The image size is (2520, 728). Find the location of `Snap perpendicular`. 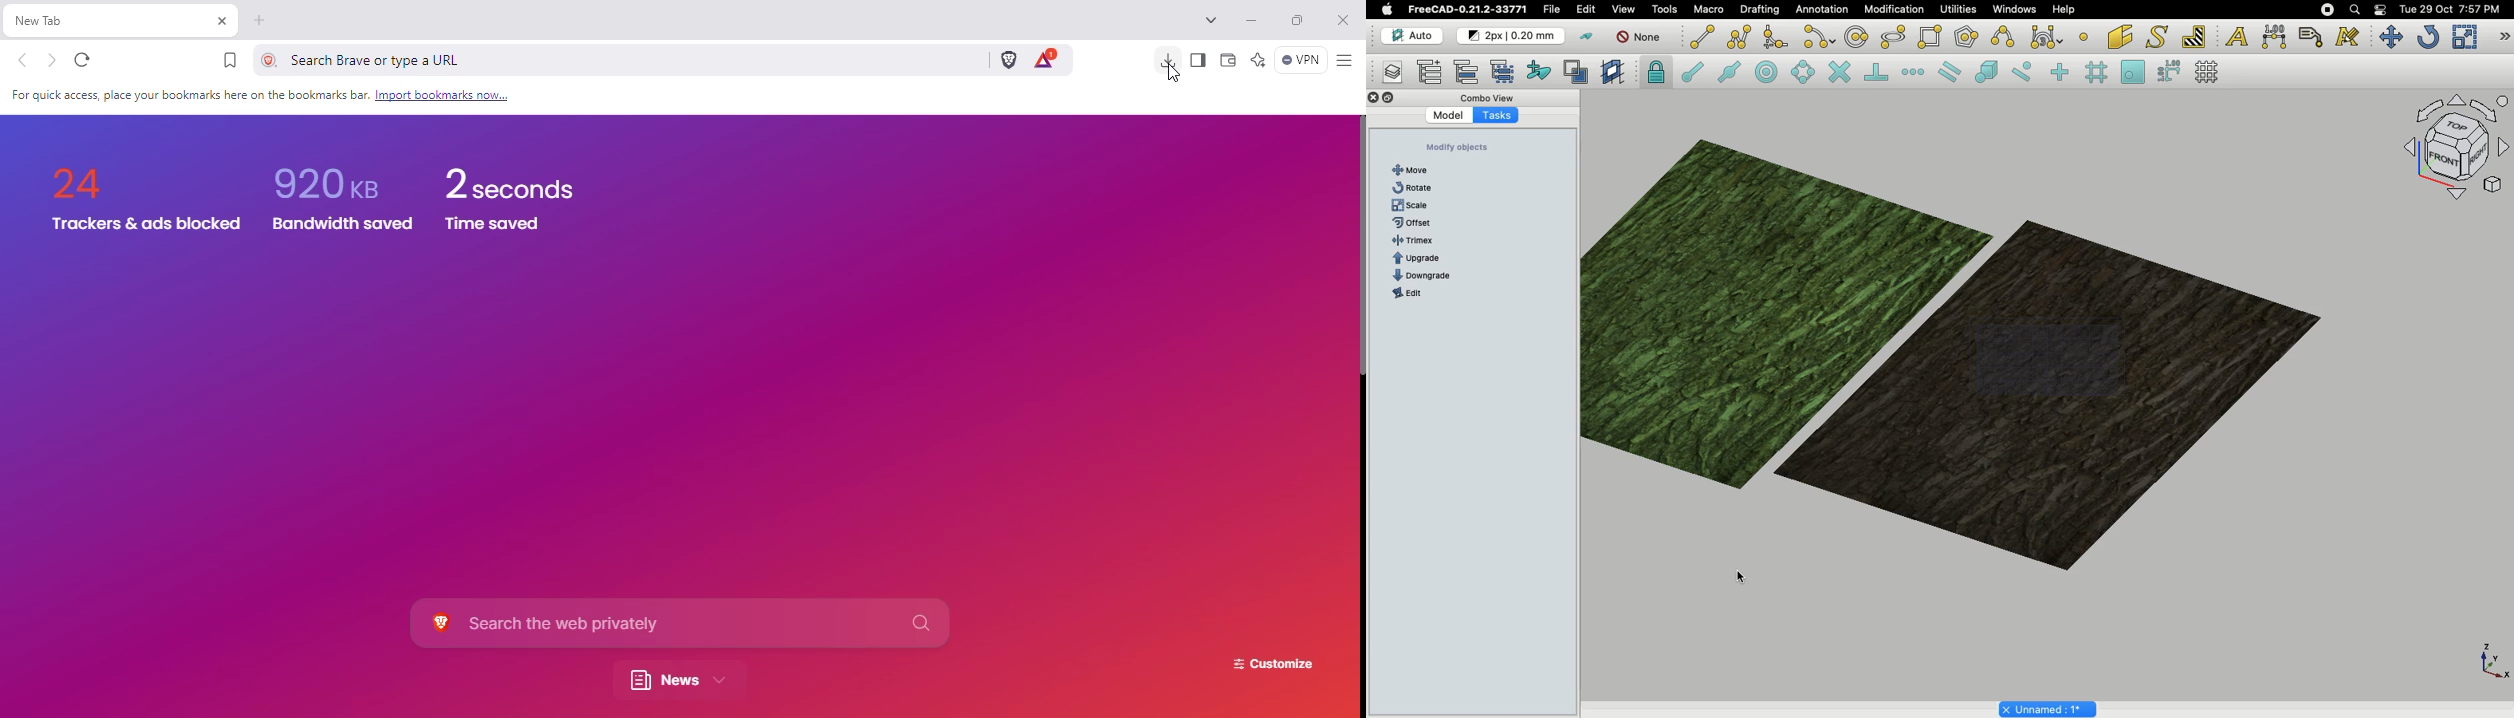

Snap perpendicular is located at coordinates (1879, 73).